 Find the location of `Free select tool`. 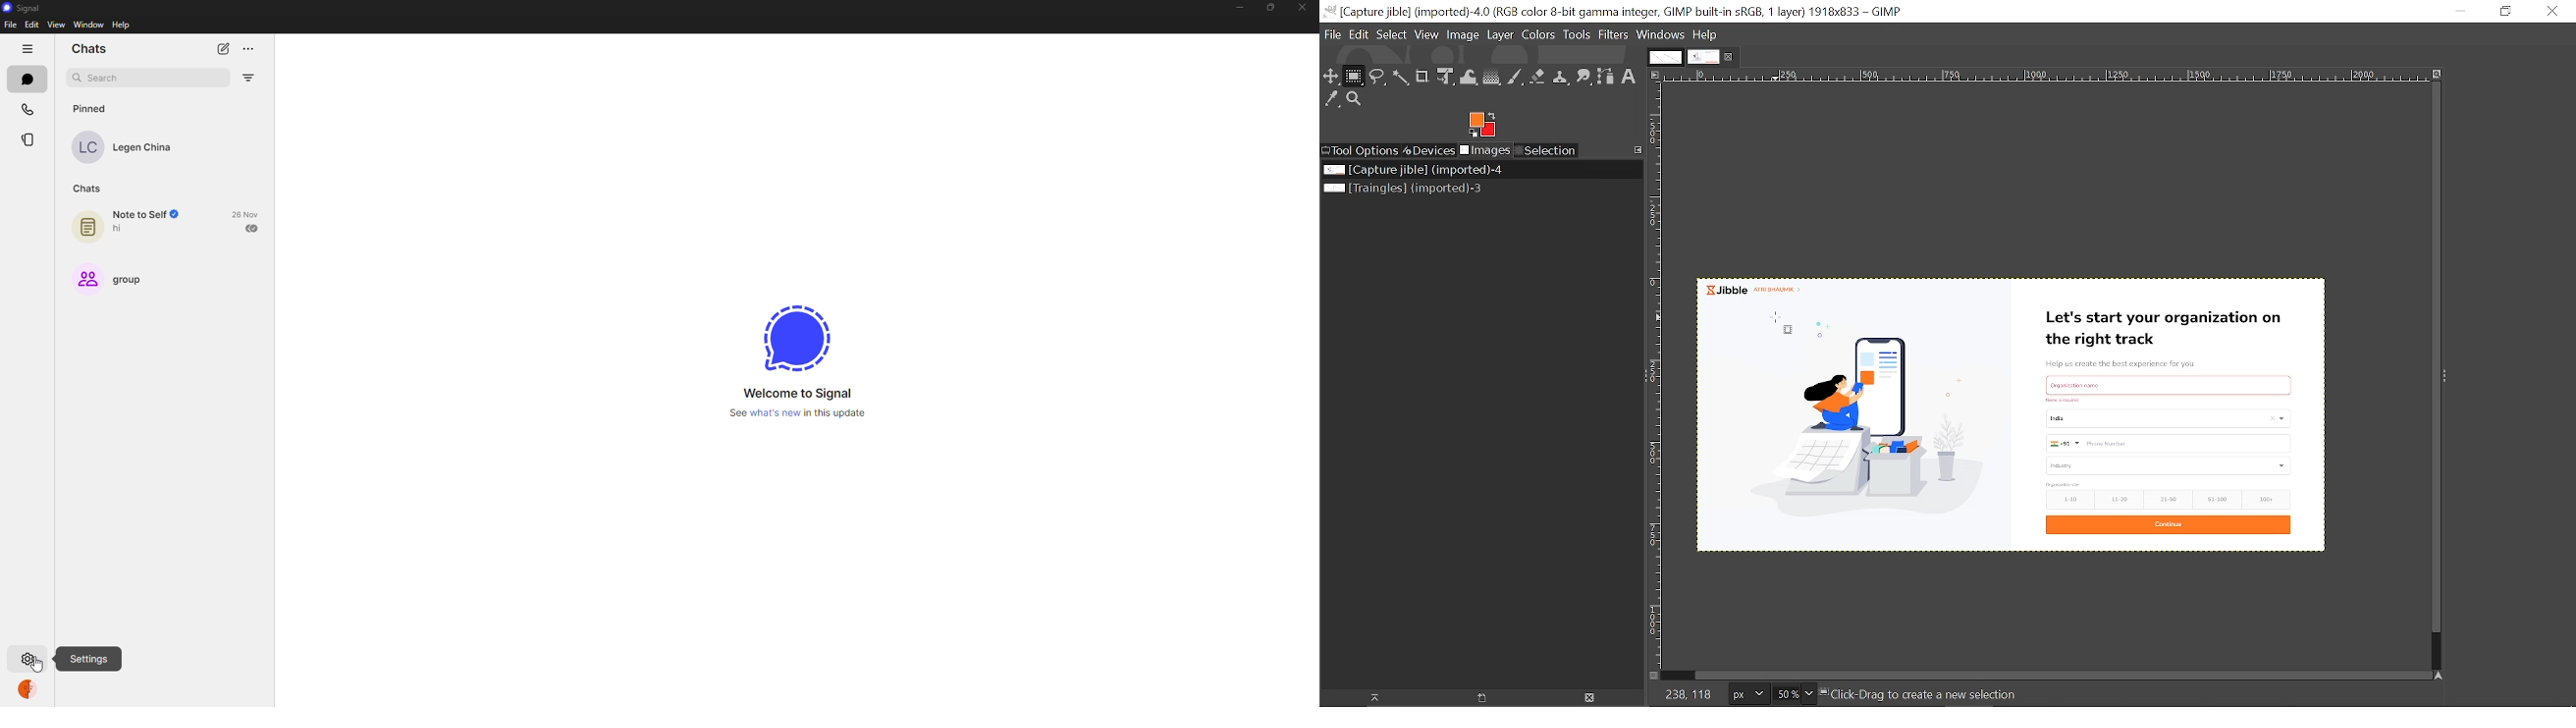

Free select tool is located at coordinates (1376, 78).